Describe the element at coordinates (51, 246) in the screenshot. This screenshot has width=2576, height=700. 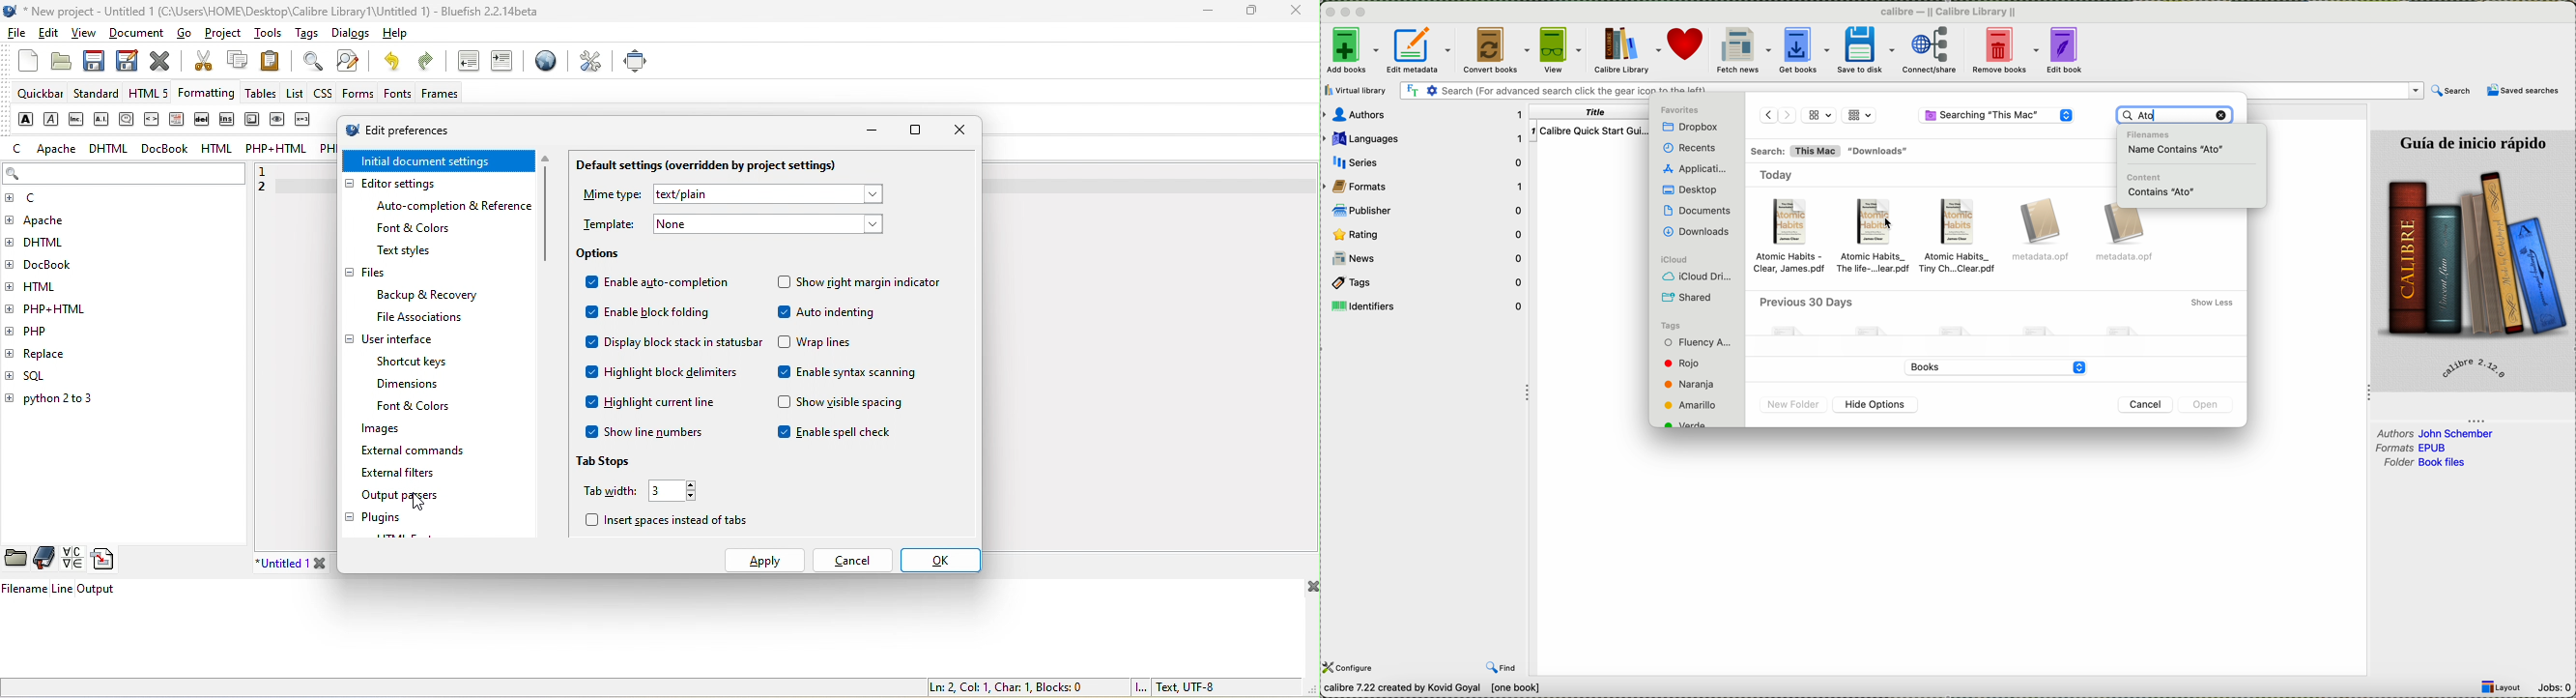
I see `dhtml` at that location.